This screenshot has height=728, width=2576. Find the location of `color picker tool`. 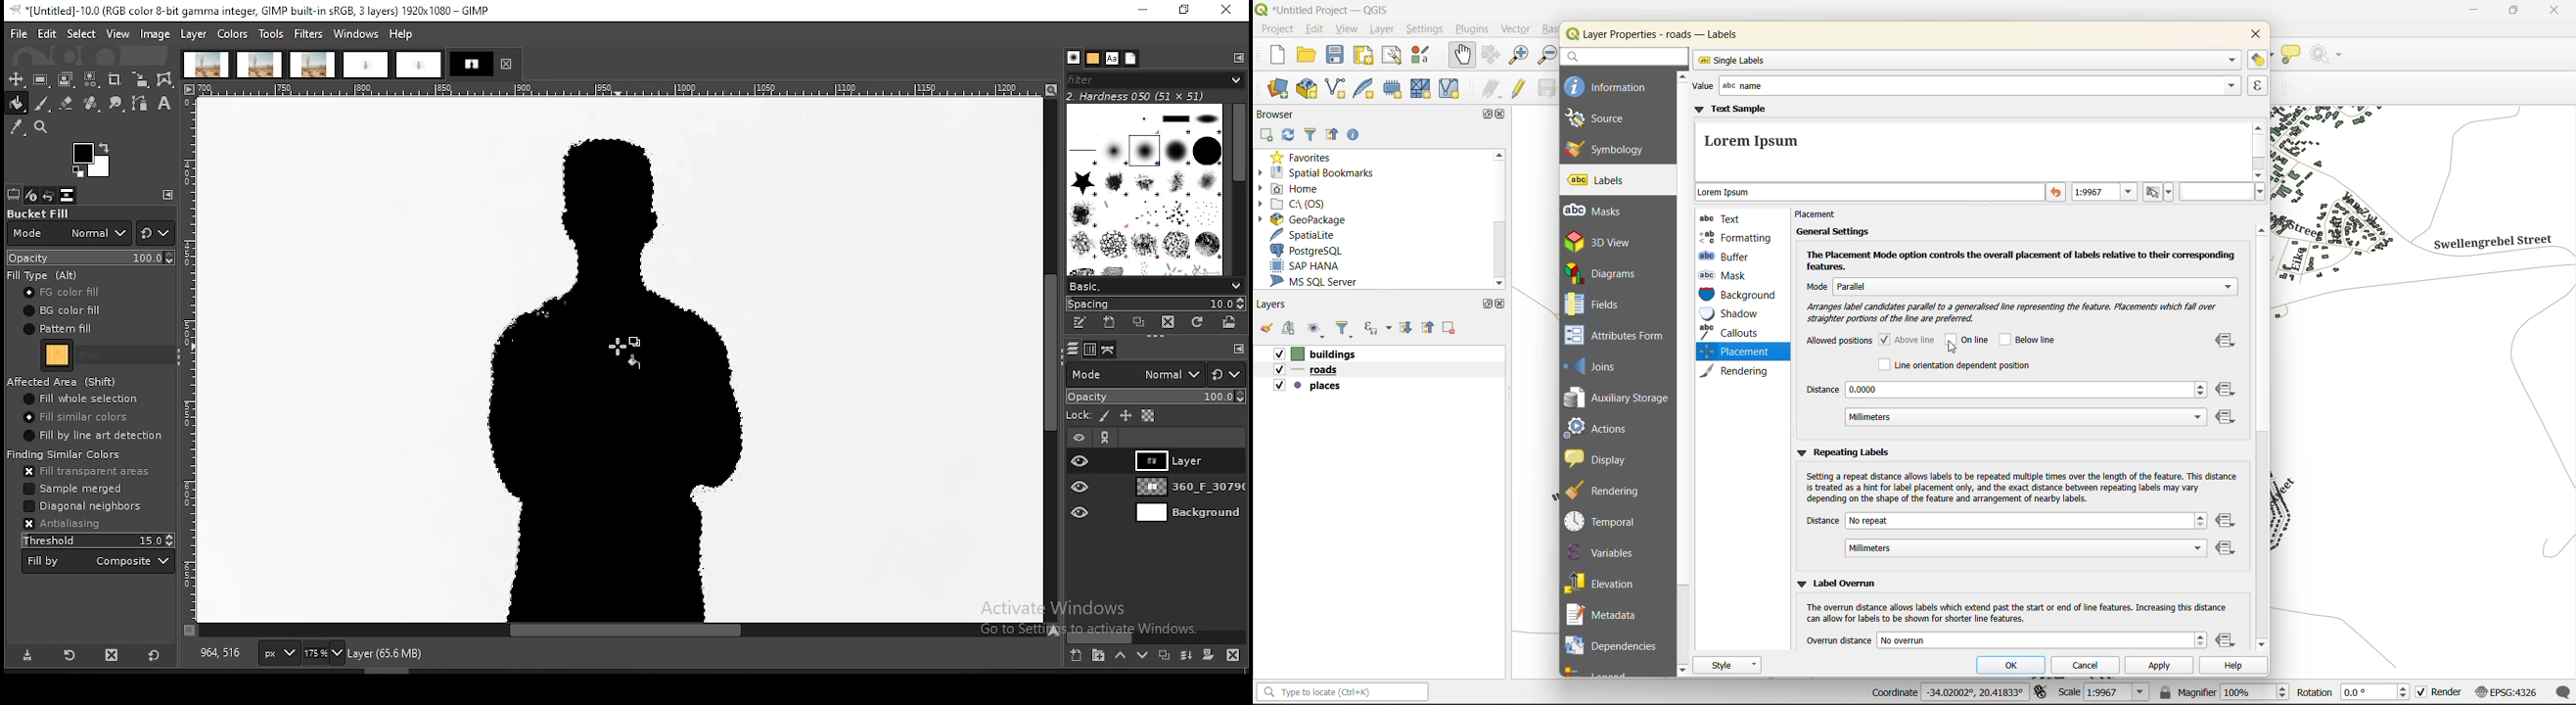

color picker tool is located at coordinates (16, 127).